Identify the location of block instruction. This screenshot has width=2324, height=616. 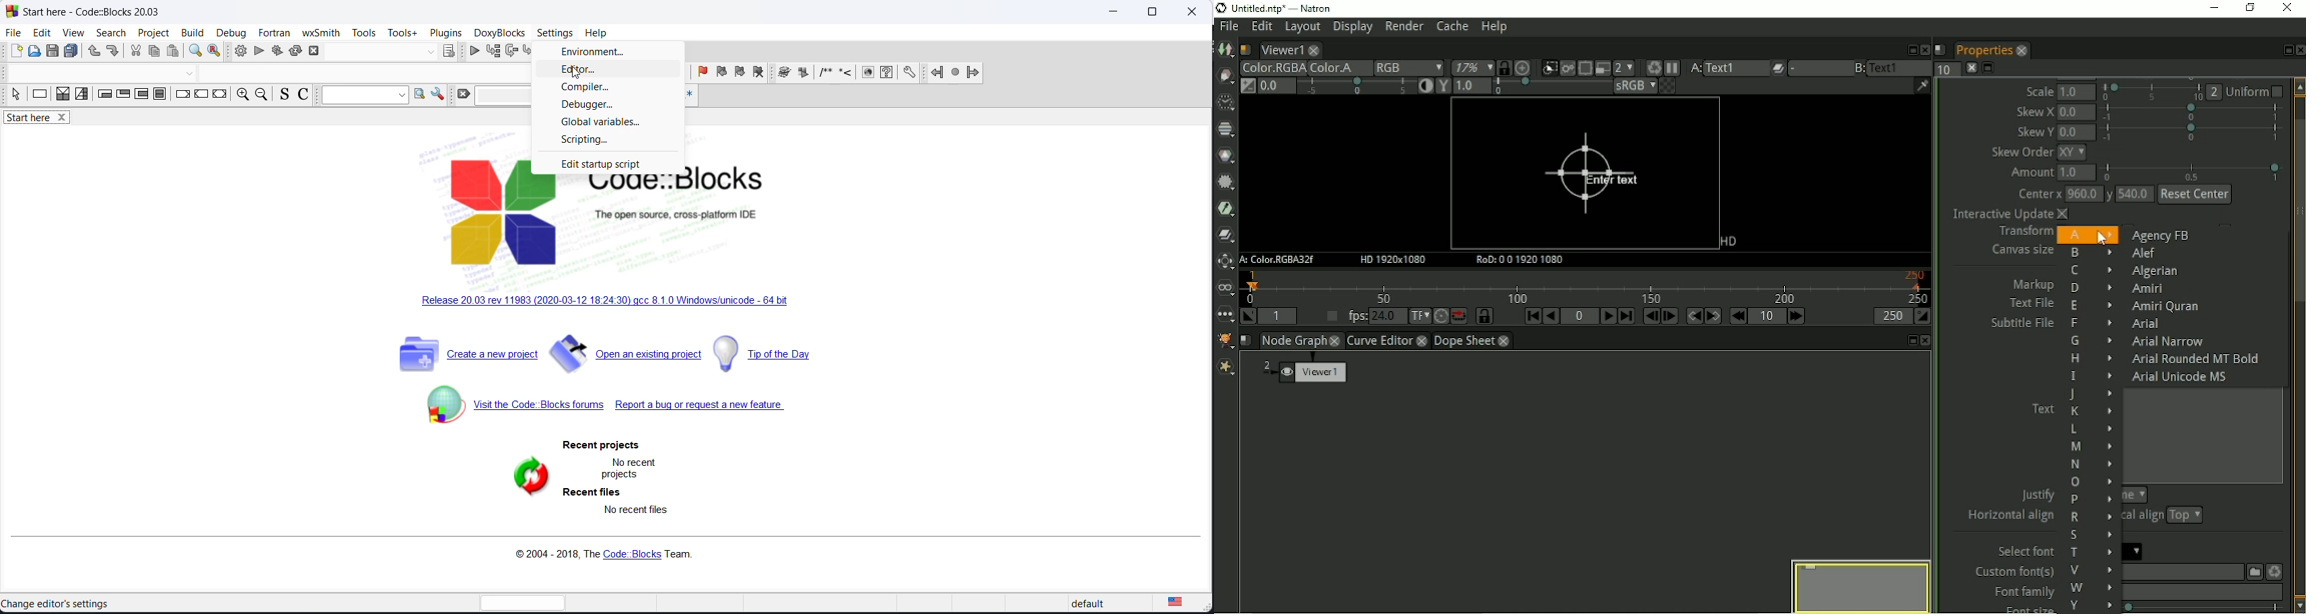
(159, 95).